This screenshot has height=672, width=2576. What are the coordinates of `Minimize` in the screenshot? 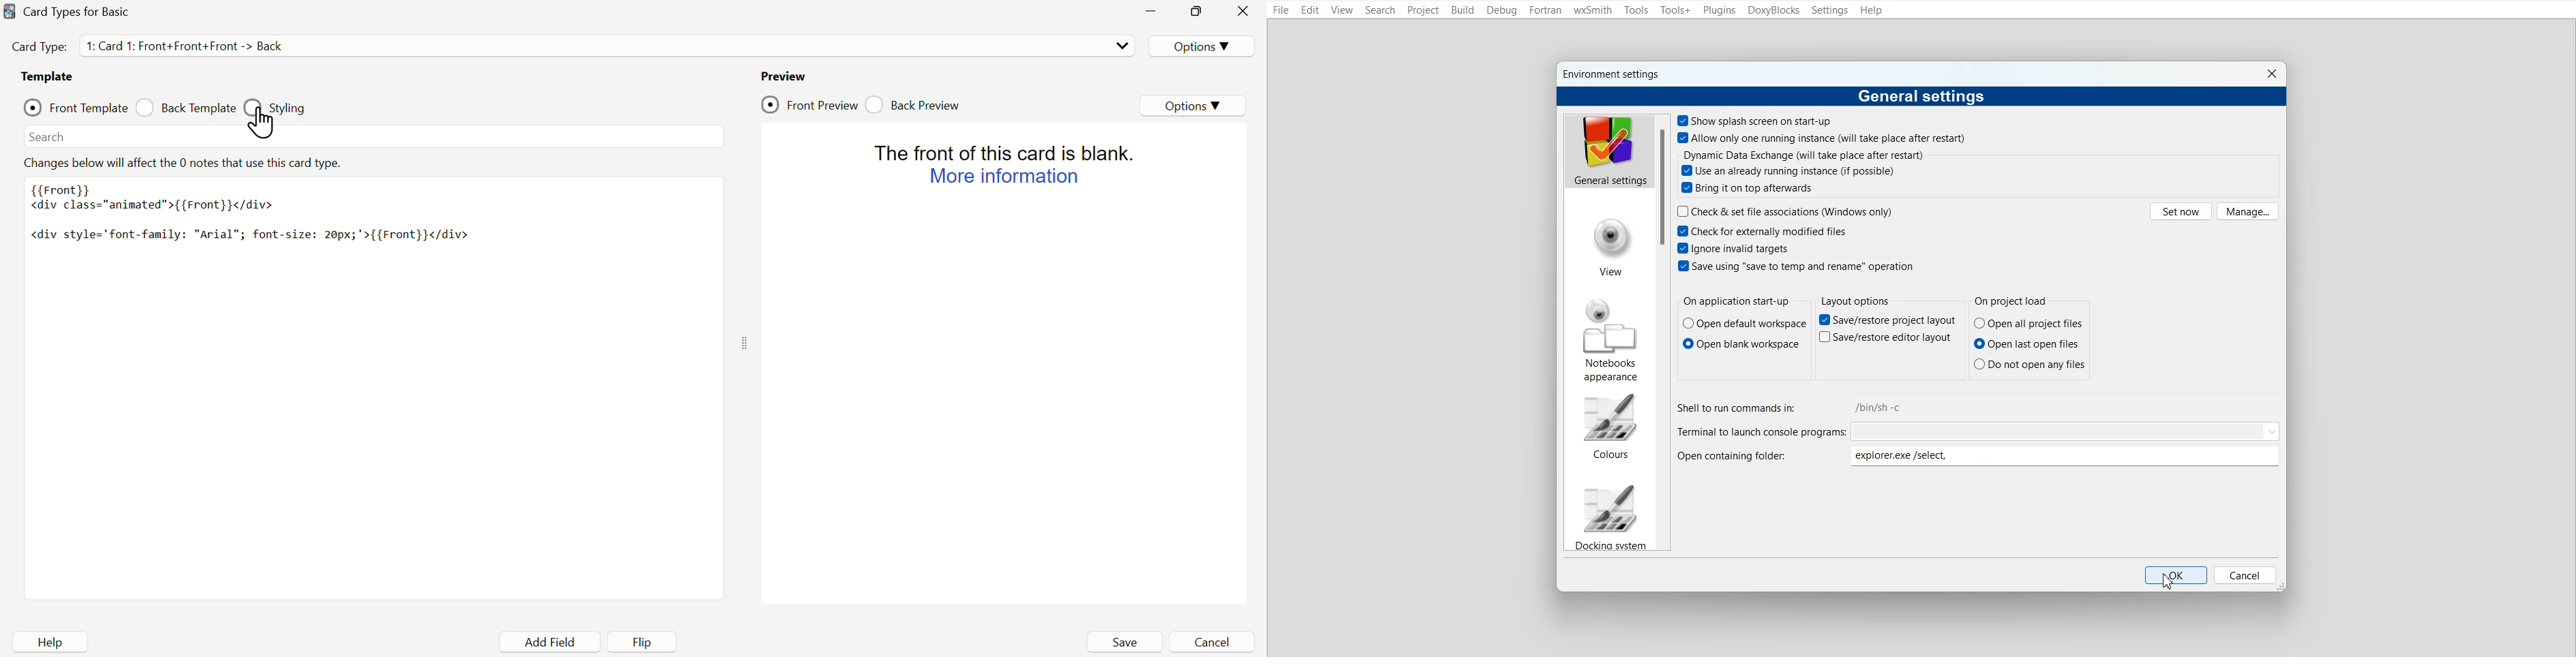 It's located at (1156, 14).